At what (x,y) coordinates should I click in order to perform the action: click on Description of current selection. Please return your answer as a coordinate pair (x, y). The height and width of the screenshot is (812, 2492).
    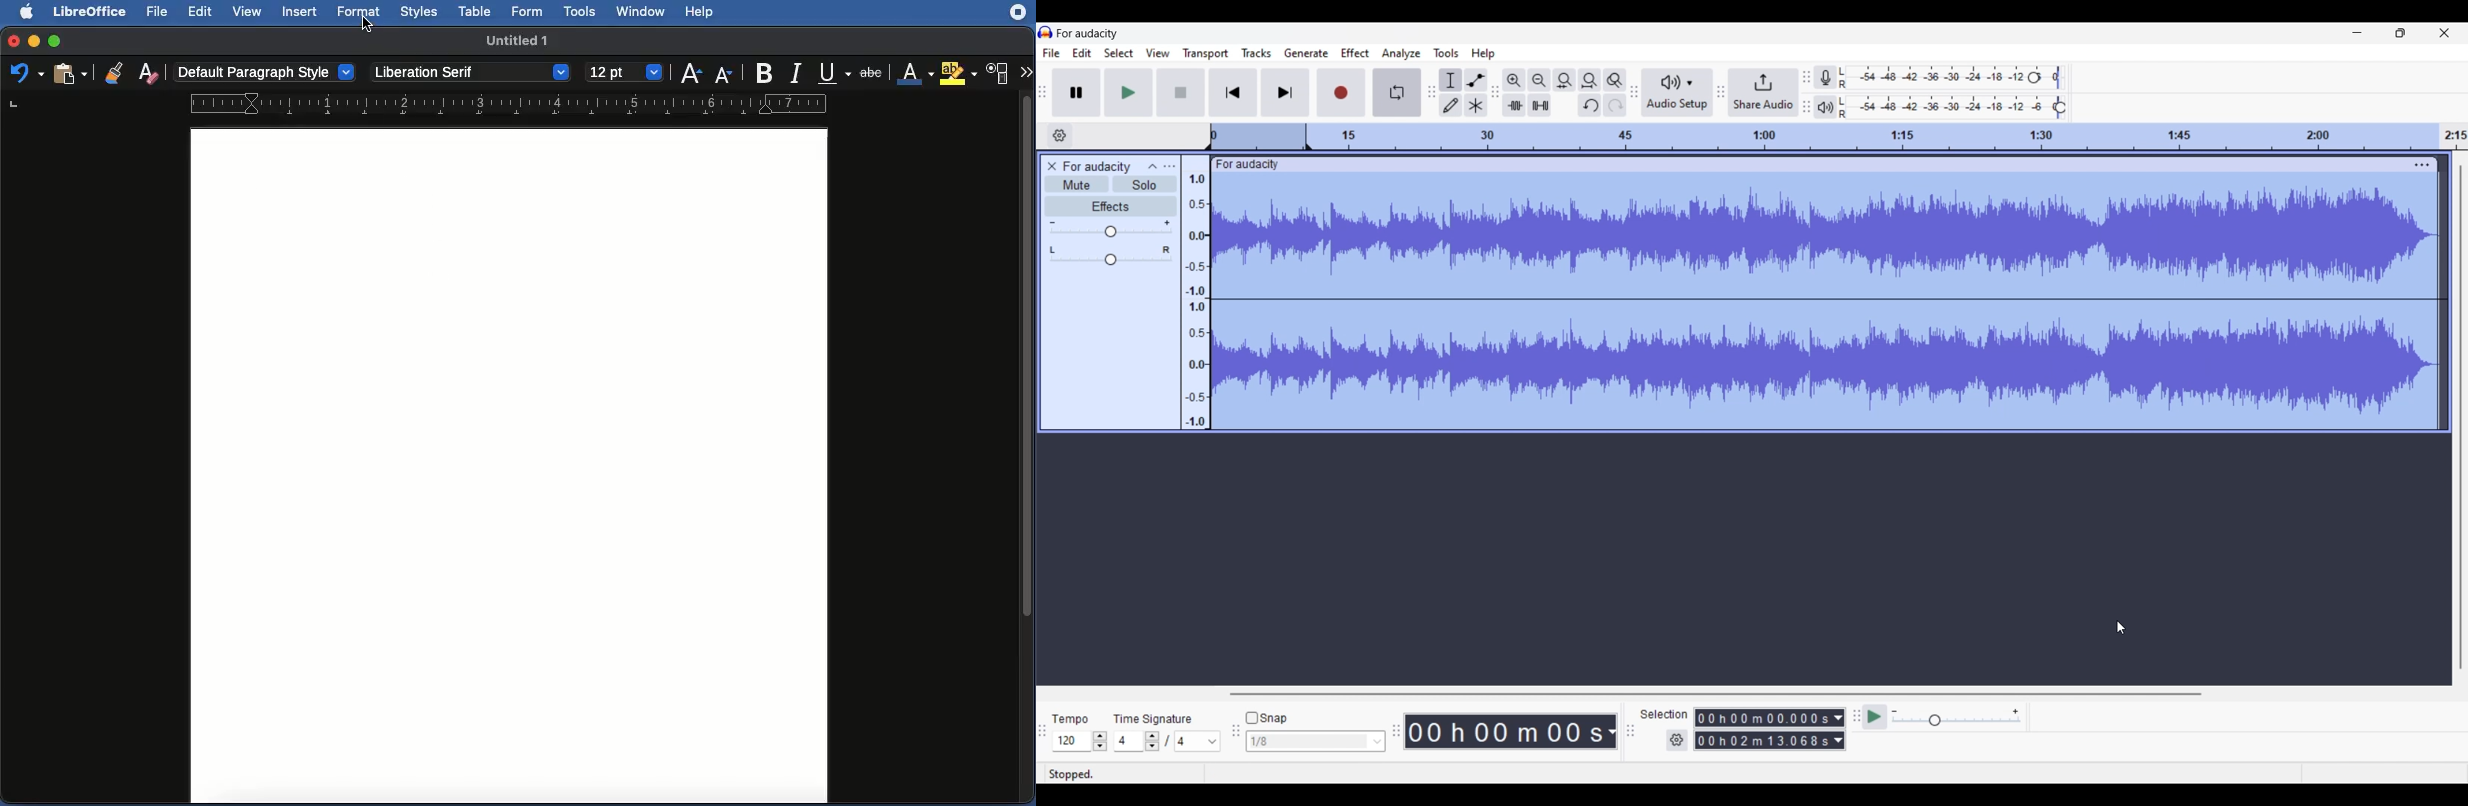
    Looking at the image, I should click on (1299, 774).